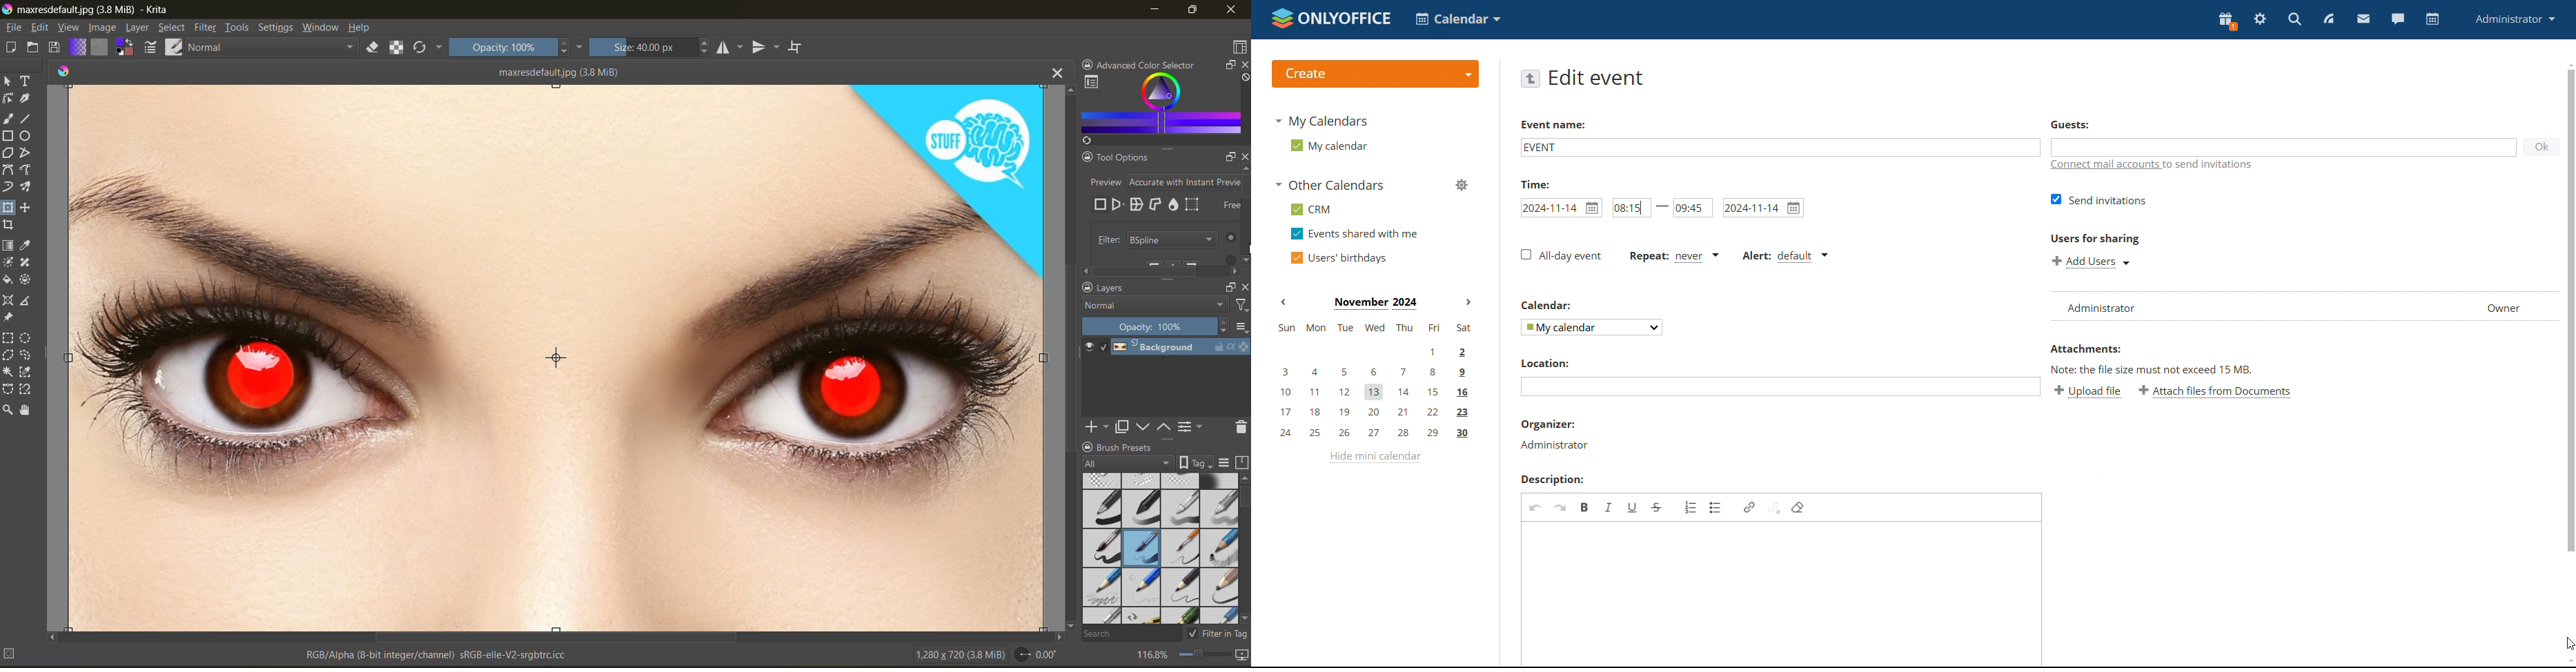  Describe the element at coordinates (1228, 159) in the screenshot. I see `float docker` at that location.